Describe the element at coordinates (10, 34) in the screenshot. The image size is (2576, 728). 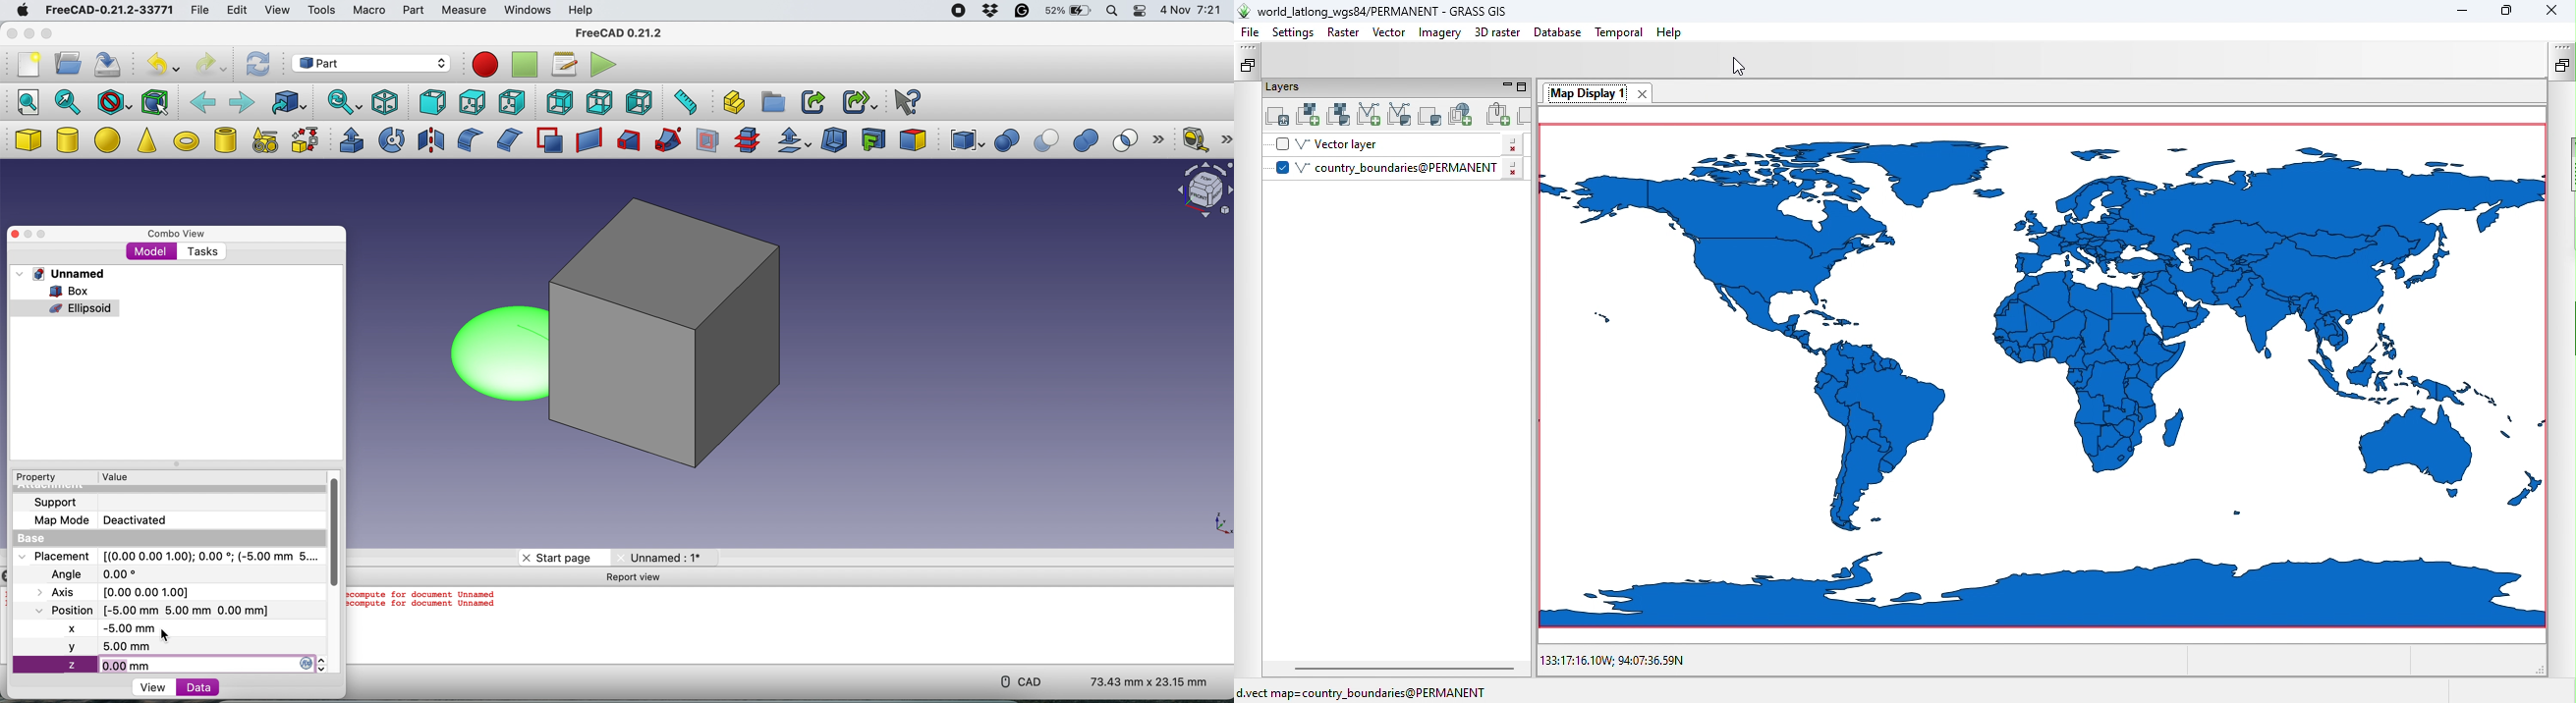
I see `close` at that location.